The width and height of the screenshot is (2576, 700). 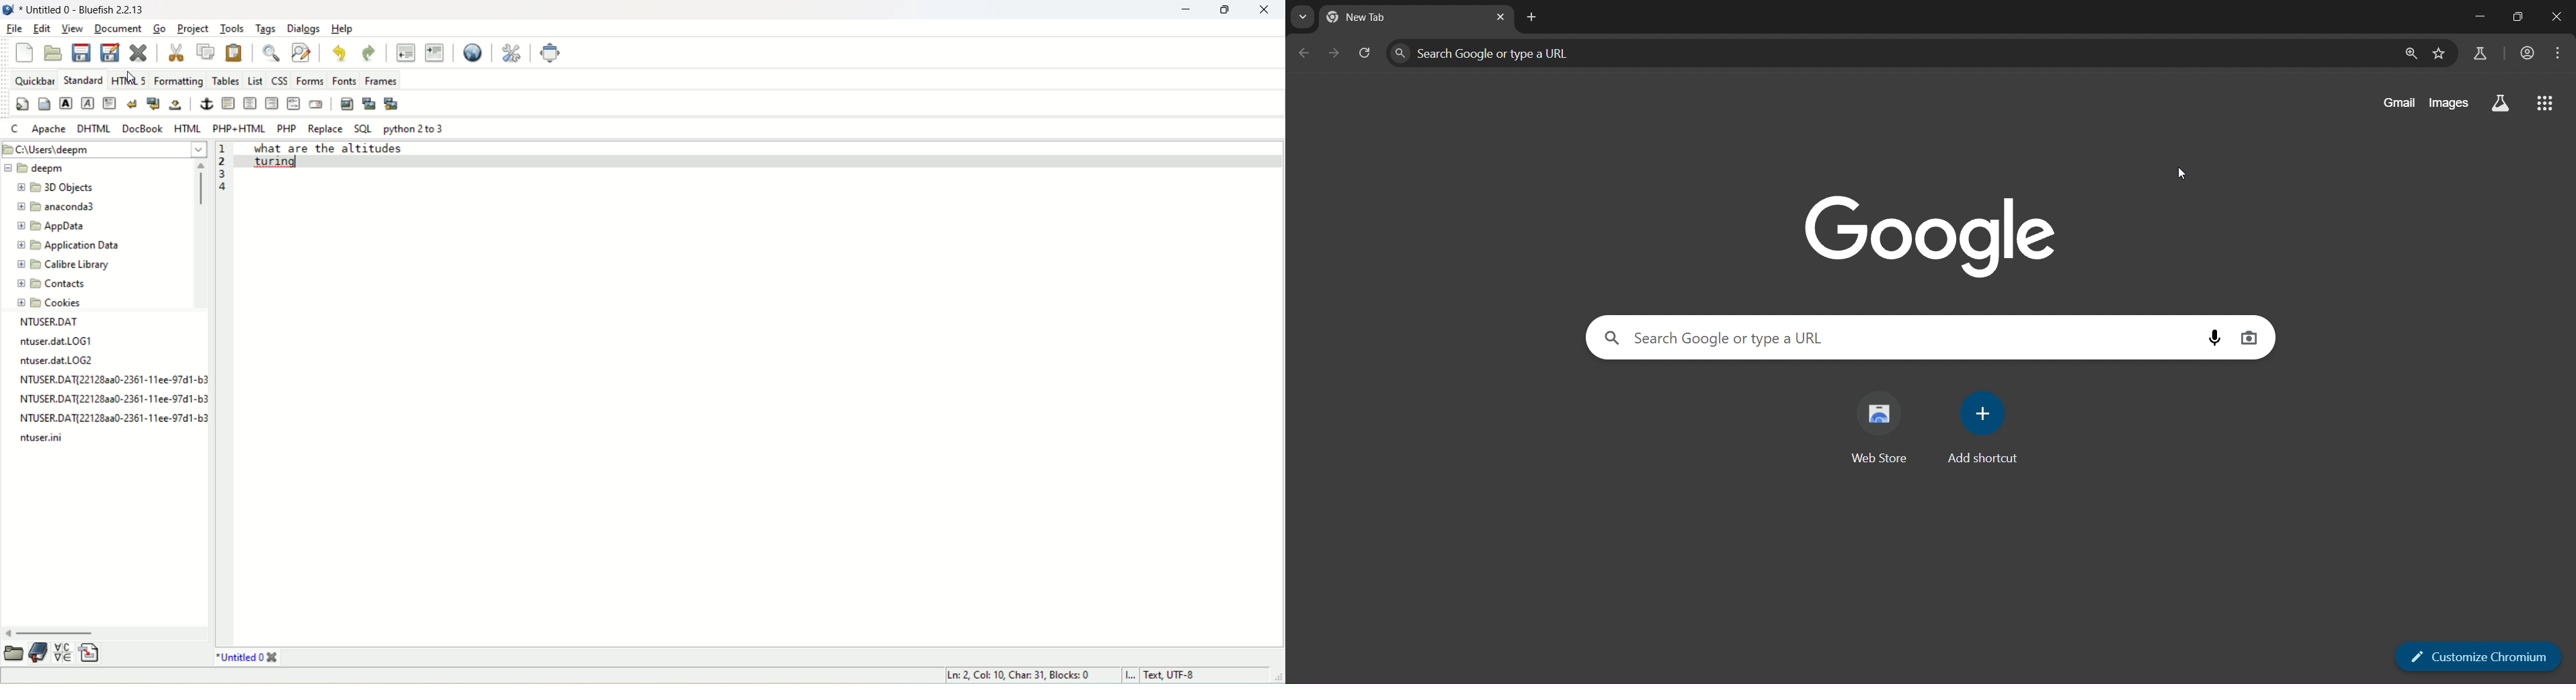 What do you see at coordinates (255, 80) in the screenshot?
I see `list` at bounding box center [255, 80].